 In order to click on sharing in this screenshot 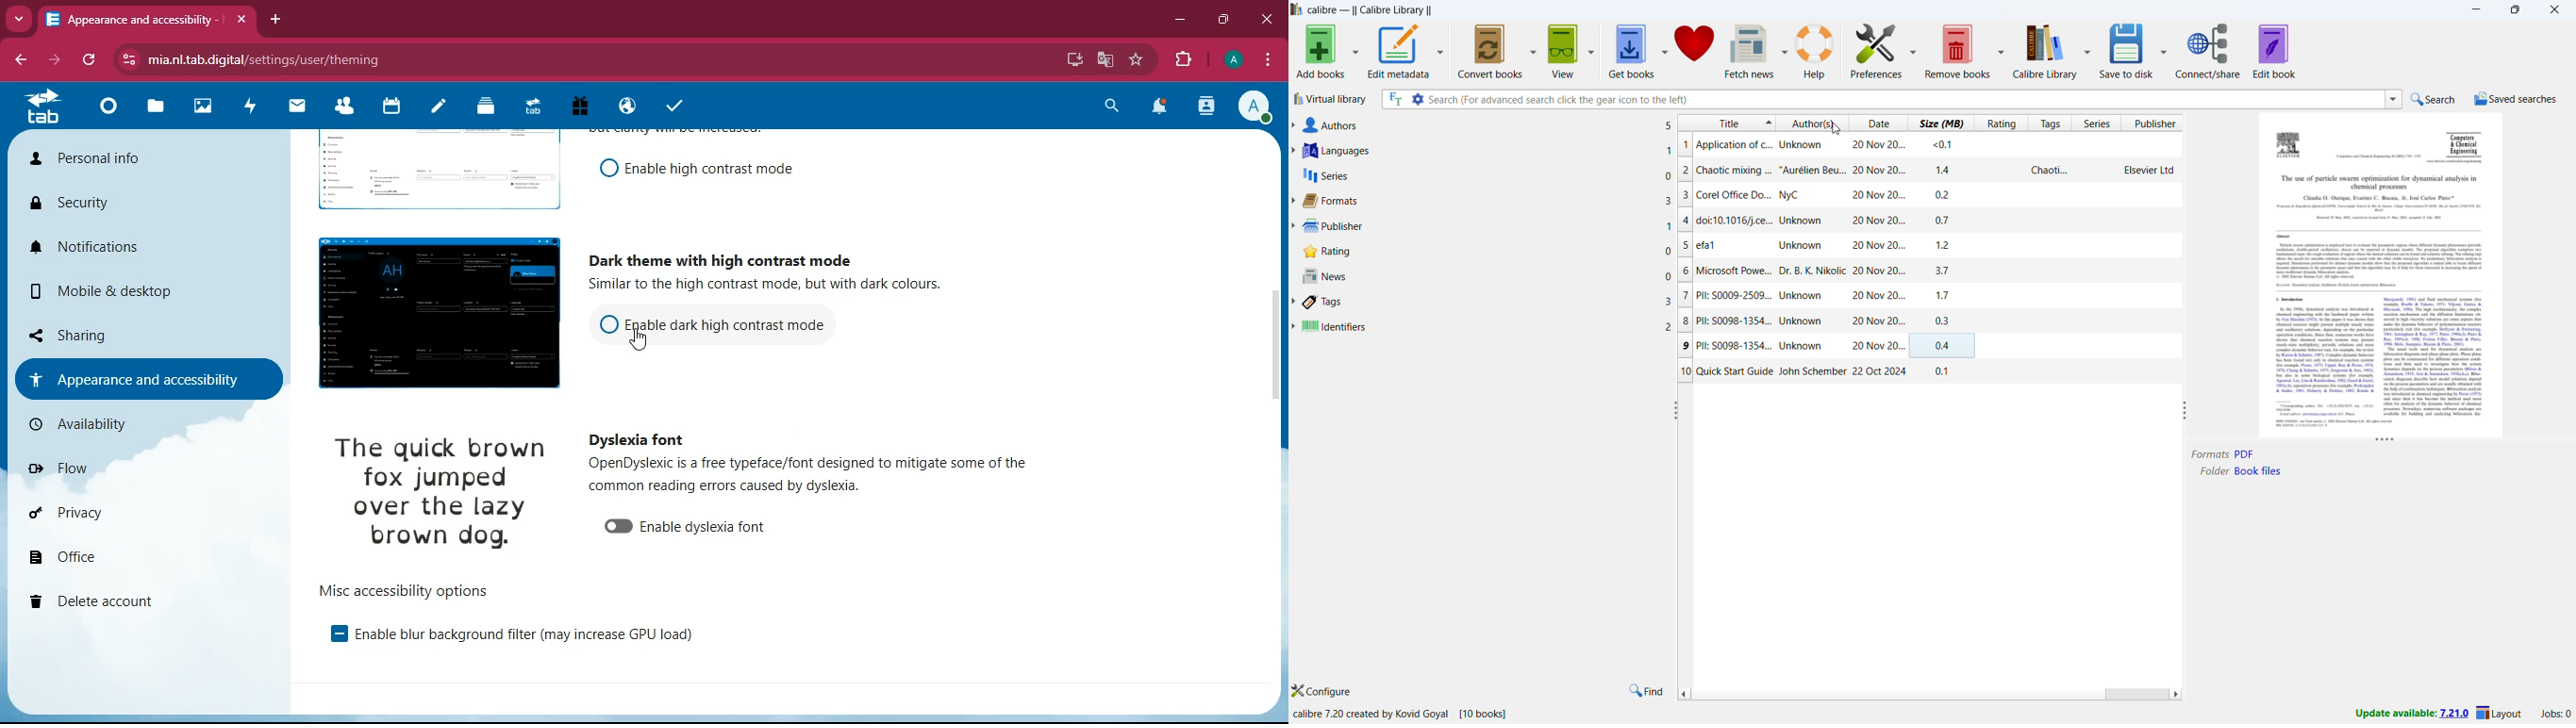, I will do `click(91, 334)`.